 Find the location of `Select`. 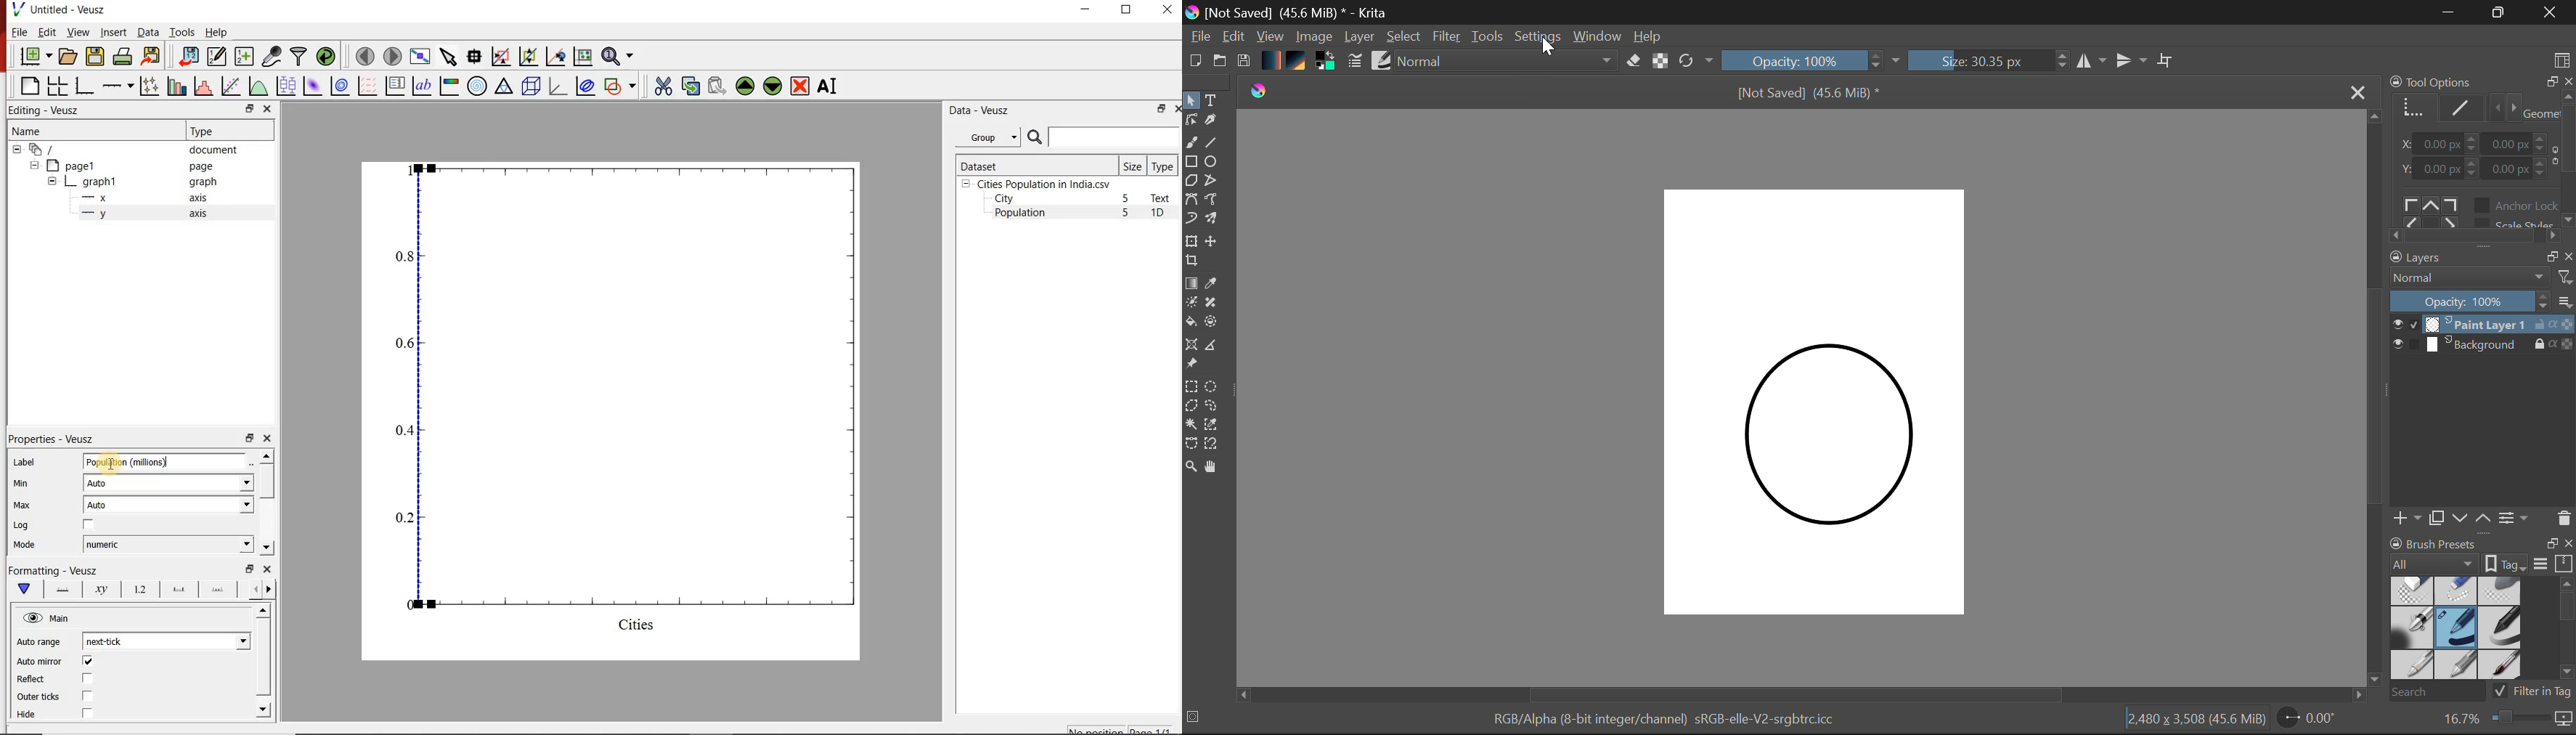

Select is located at coordinates (1404, 37).